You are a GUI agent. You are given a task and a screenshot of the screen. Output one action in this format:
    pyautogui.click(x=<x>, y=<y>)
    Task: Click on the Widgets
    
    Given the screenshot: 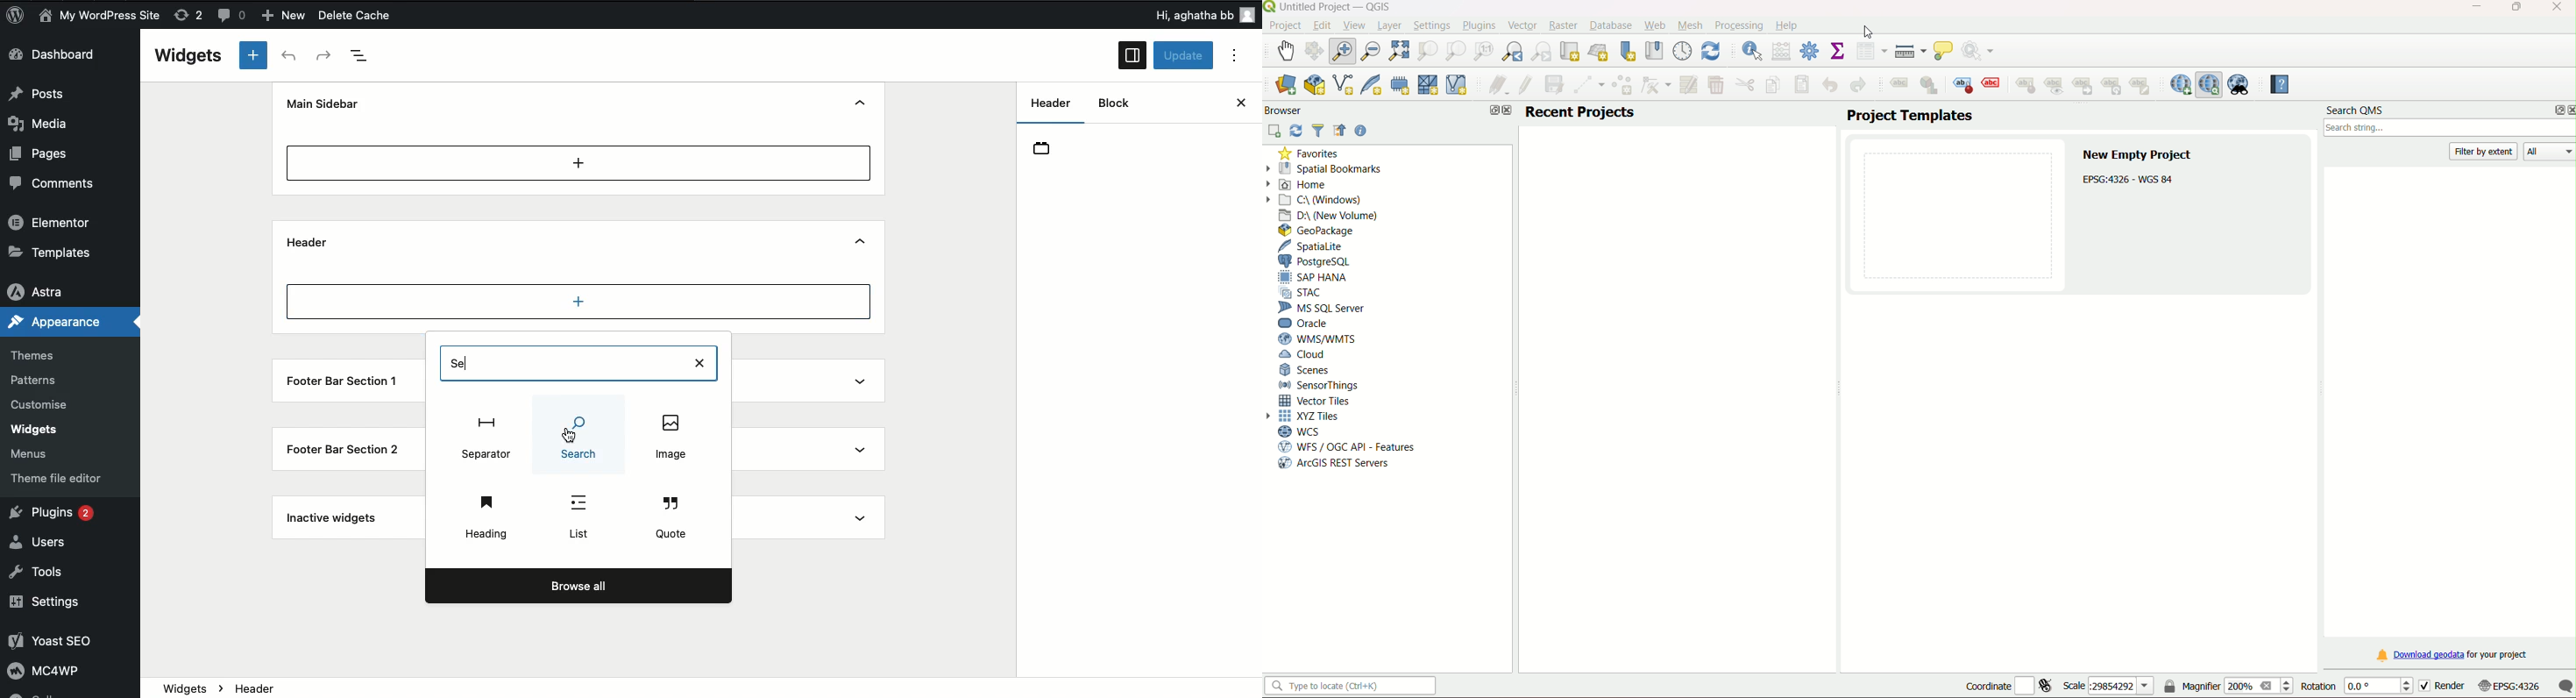 What is the action you would take?
    pyautogui.click(x=188, y=55)
    